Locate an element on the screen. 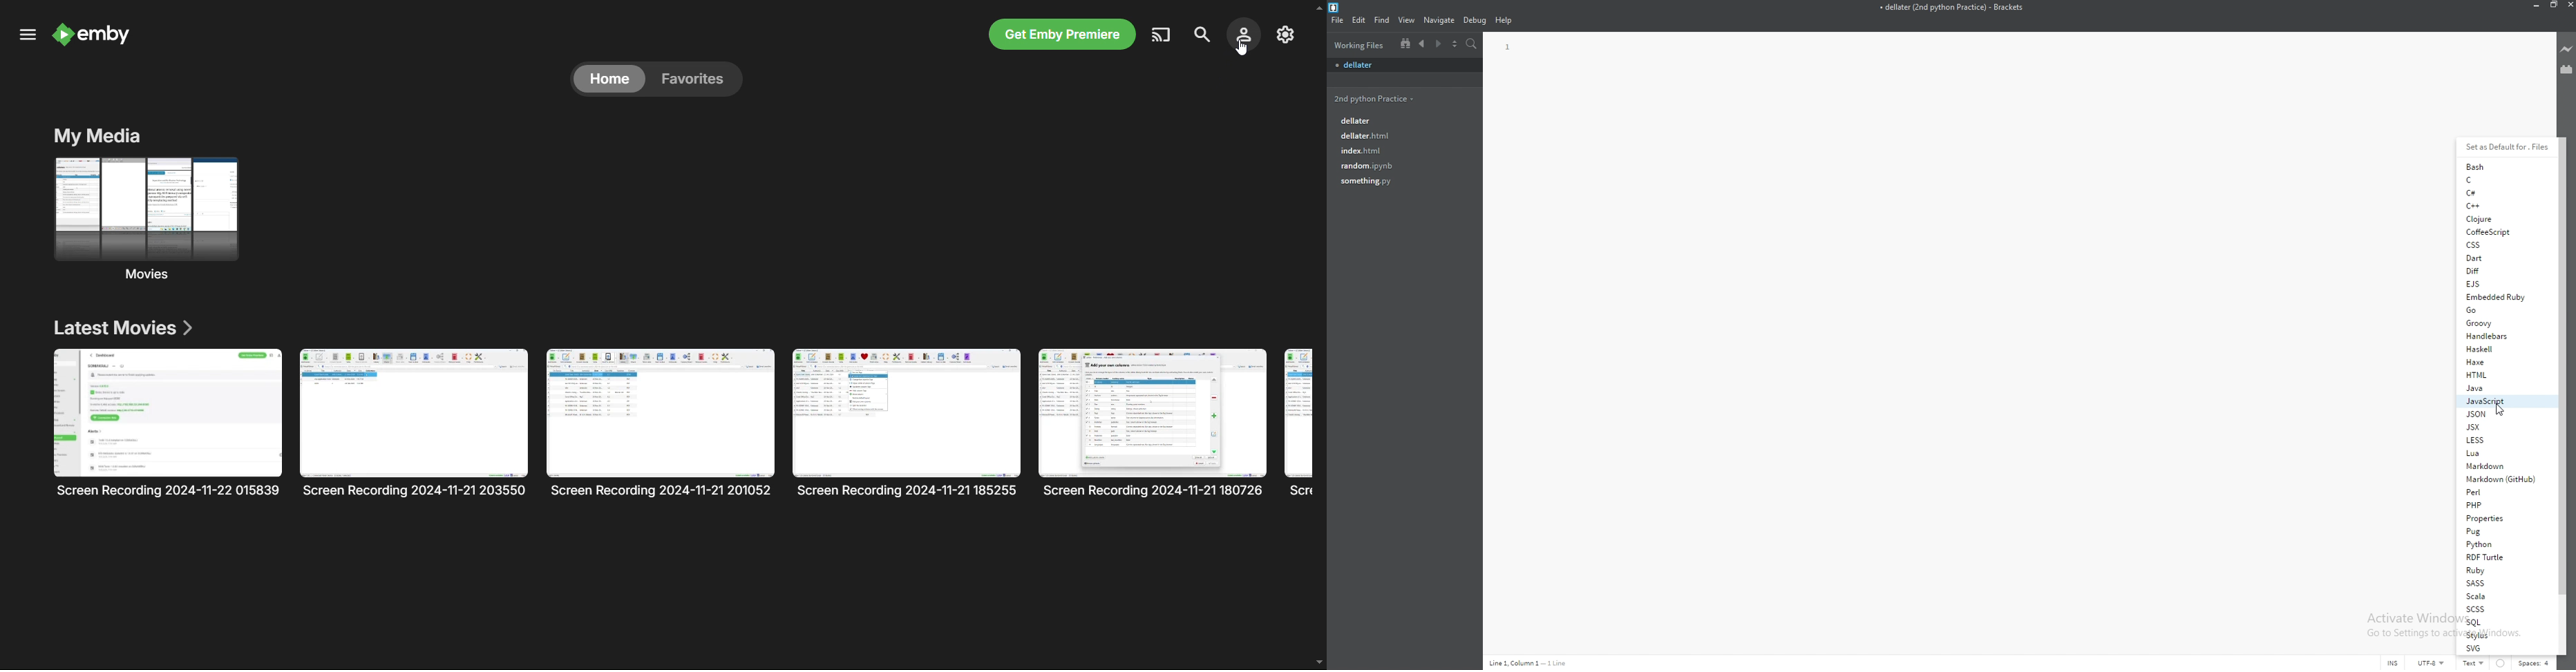 Image resolution: width=2576 pixels, height=672 pixels. Movie is located at coordinates (414, 423).